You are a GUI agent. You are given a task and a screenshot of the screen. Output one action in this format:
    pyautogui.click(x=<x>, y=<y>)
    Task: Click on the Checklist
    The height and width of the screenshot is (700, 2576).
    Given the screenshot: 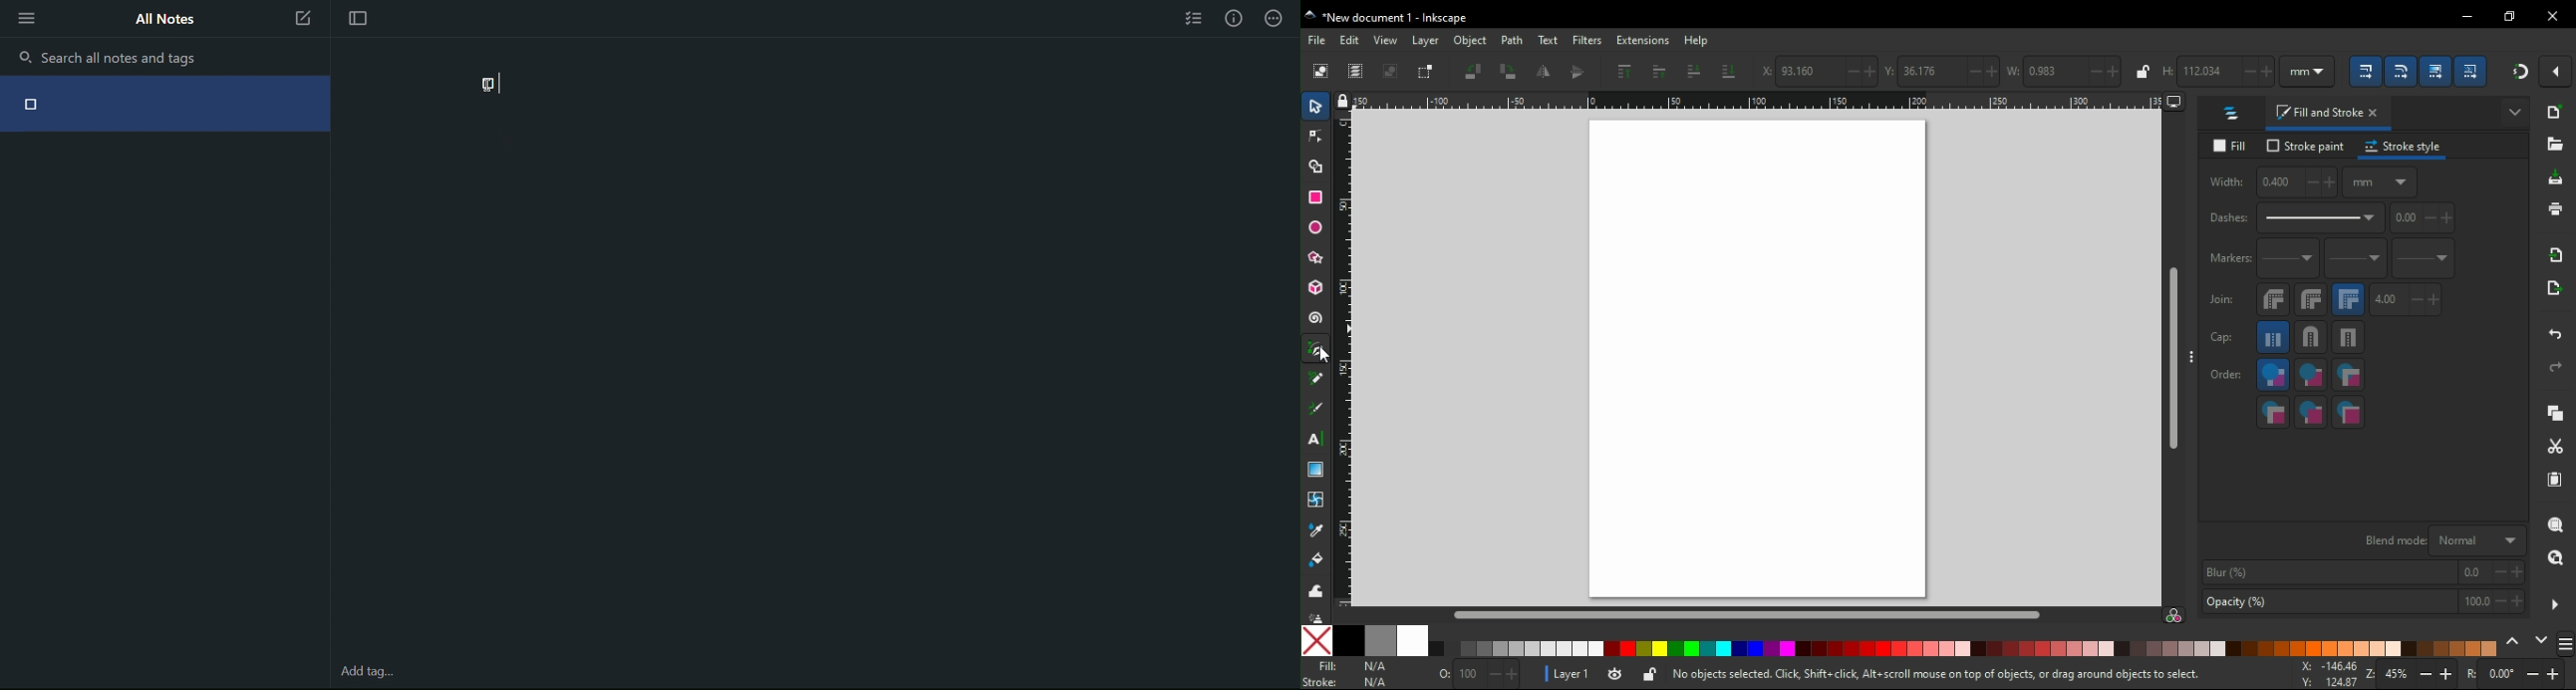 What is the action you would take?
    pyautogui.click(x=1190, y=21)
    